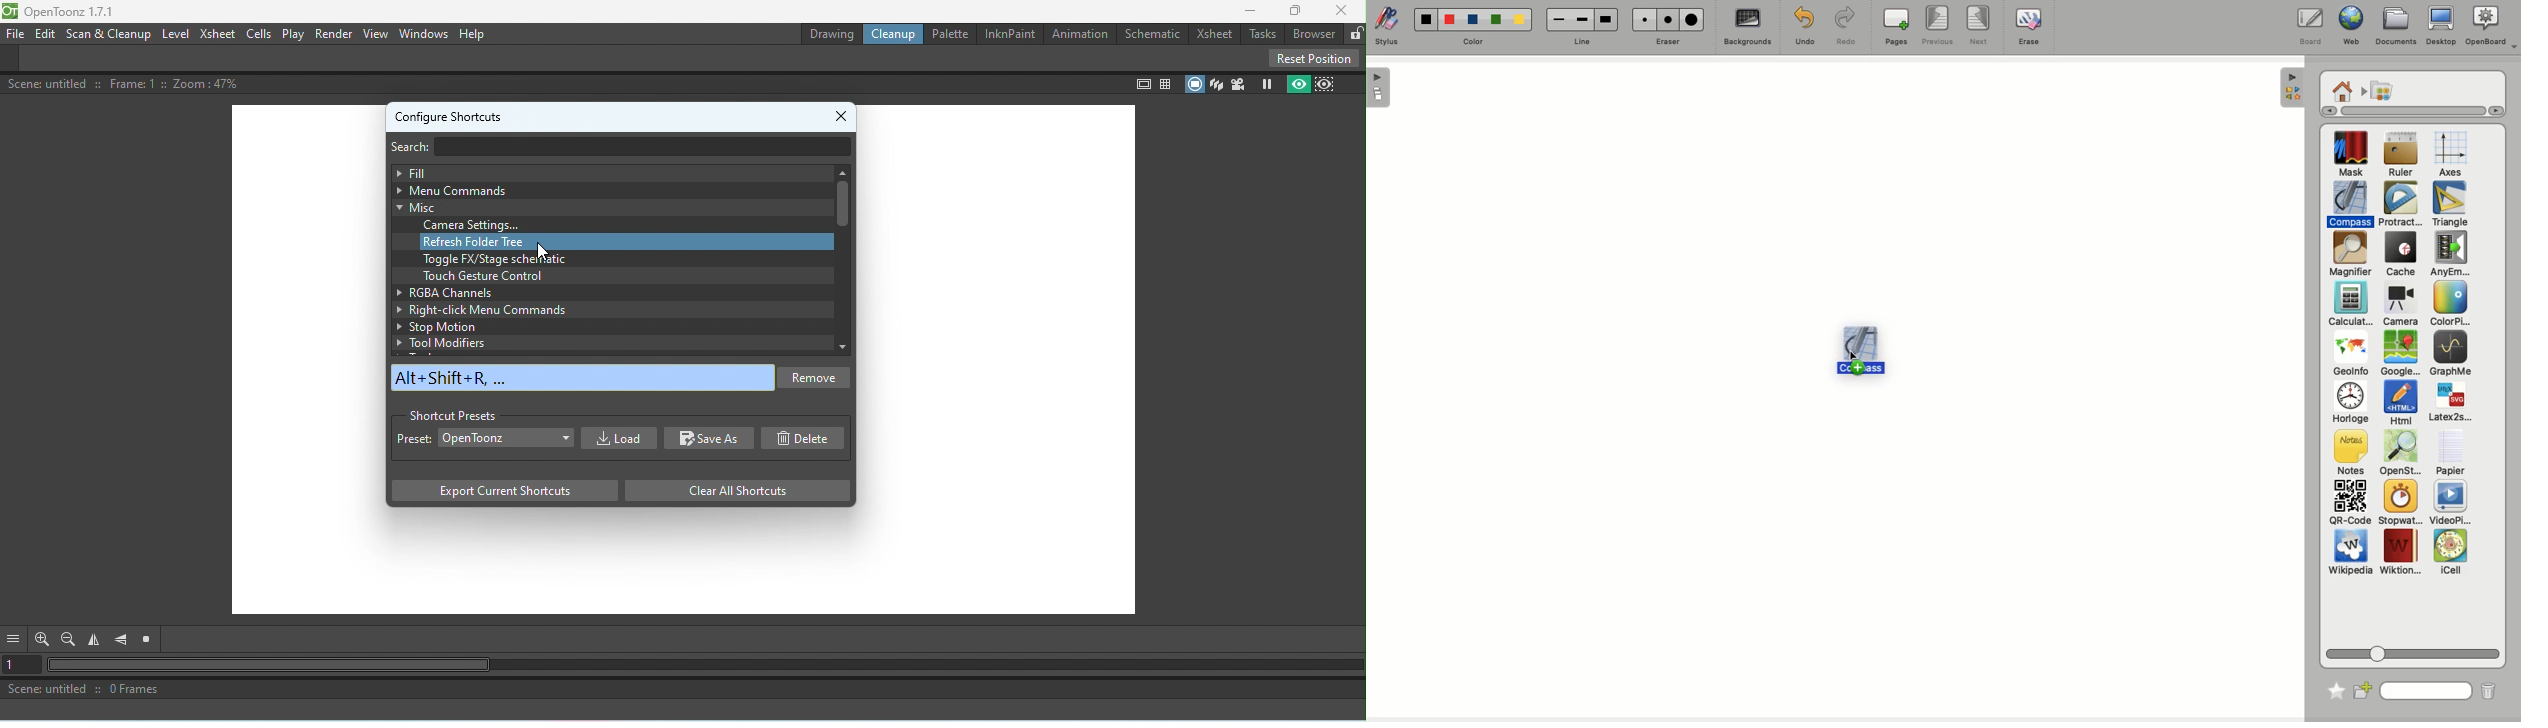 Image resolution: width=2548 pixels, height=728 pixels. Describe the element at coordinates (2332, 688) in the screenshot. I see `Favorite` at that location.